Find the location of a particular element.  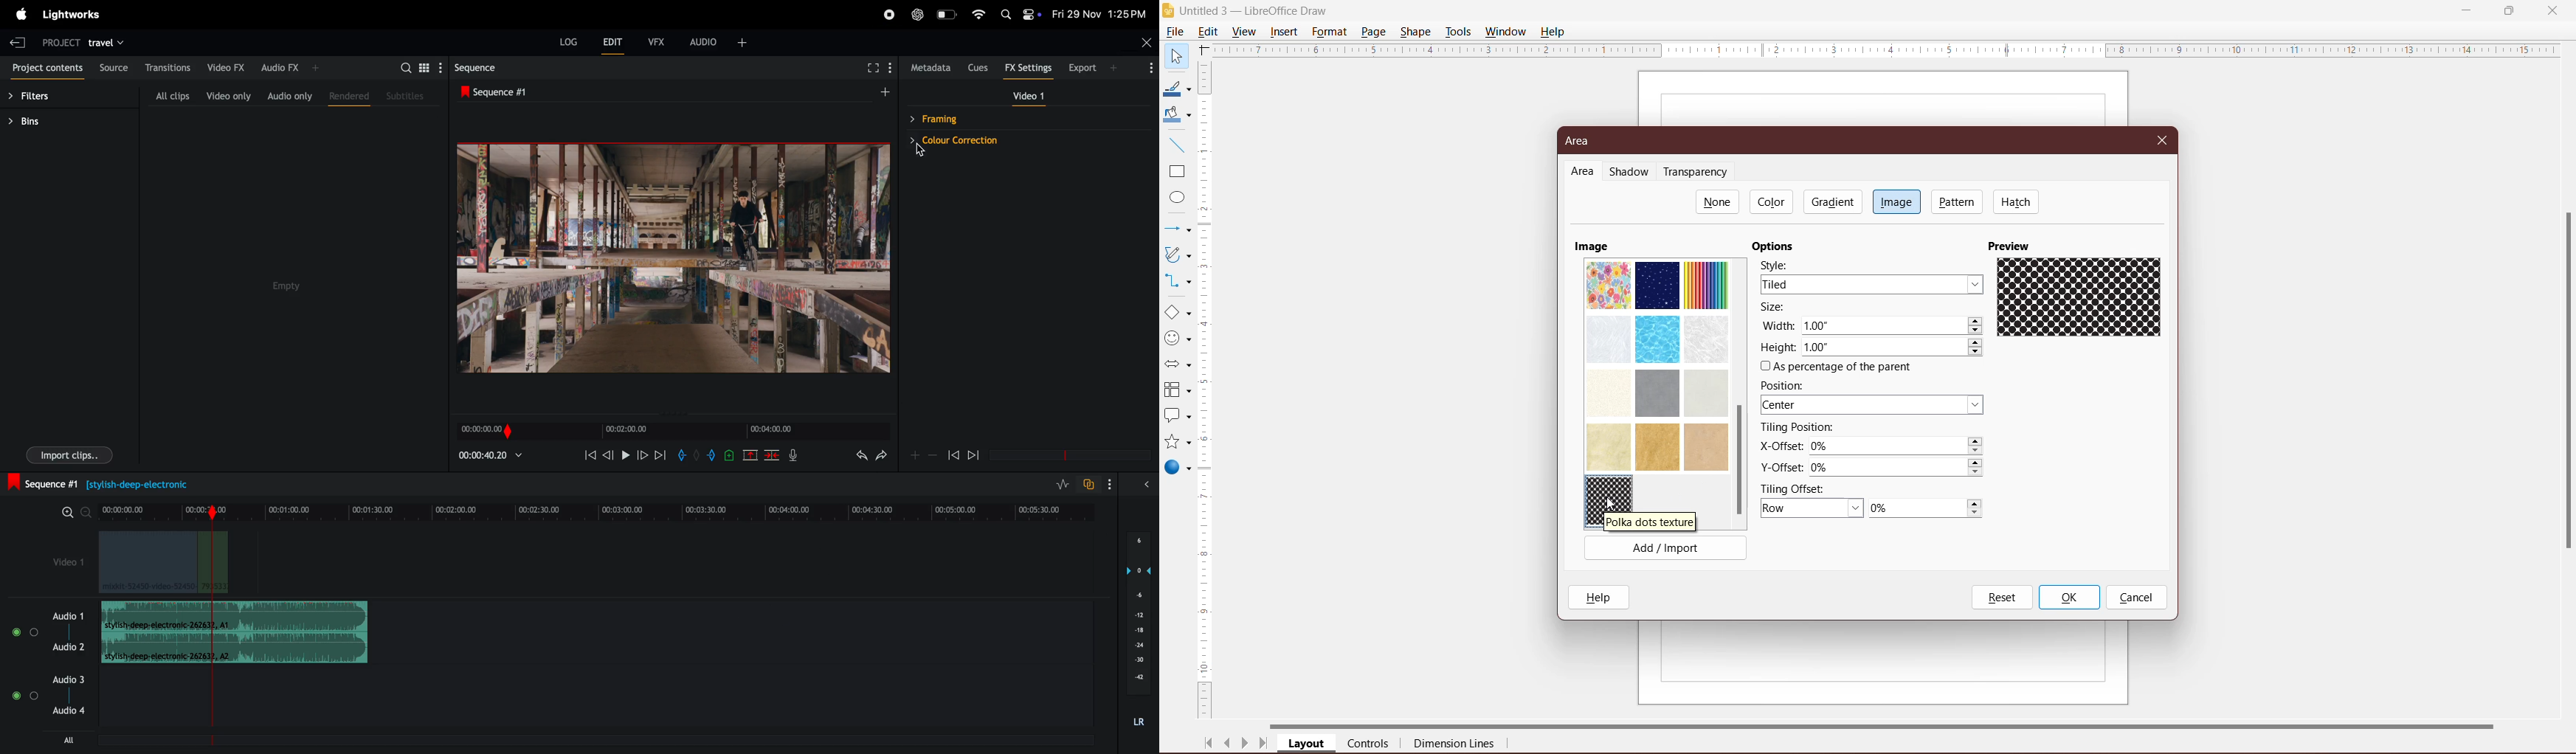

zoom in zoom out is located at coordinates (77, 512).